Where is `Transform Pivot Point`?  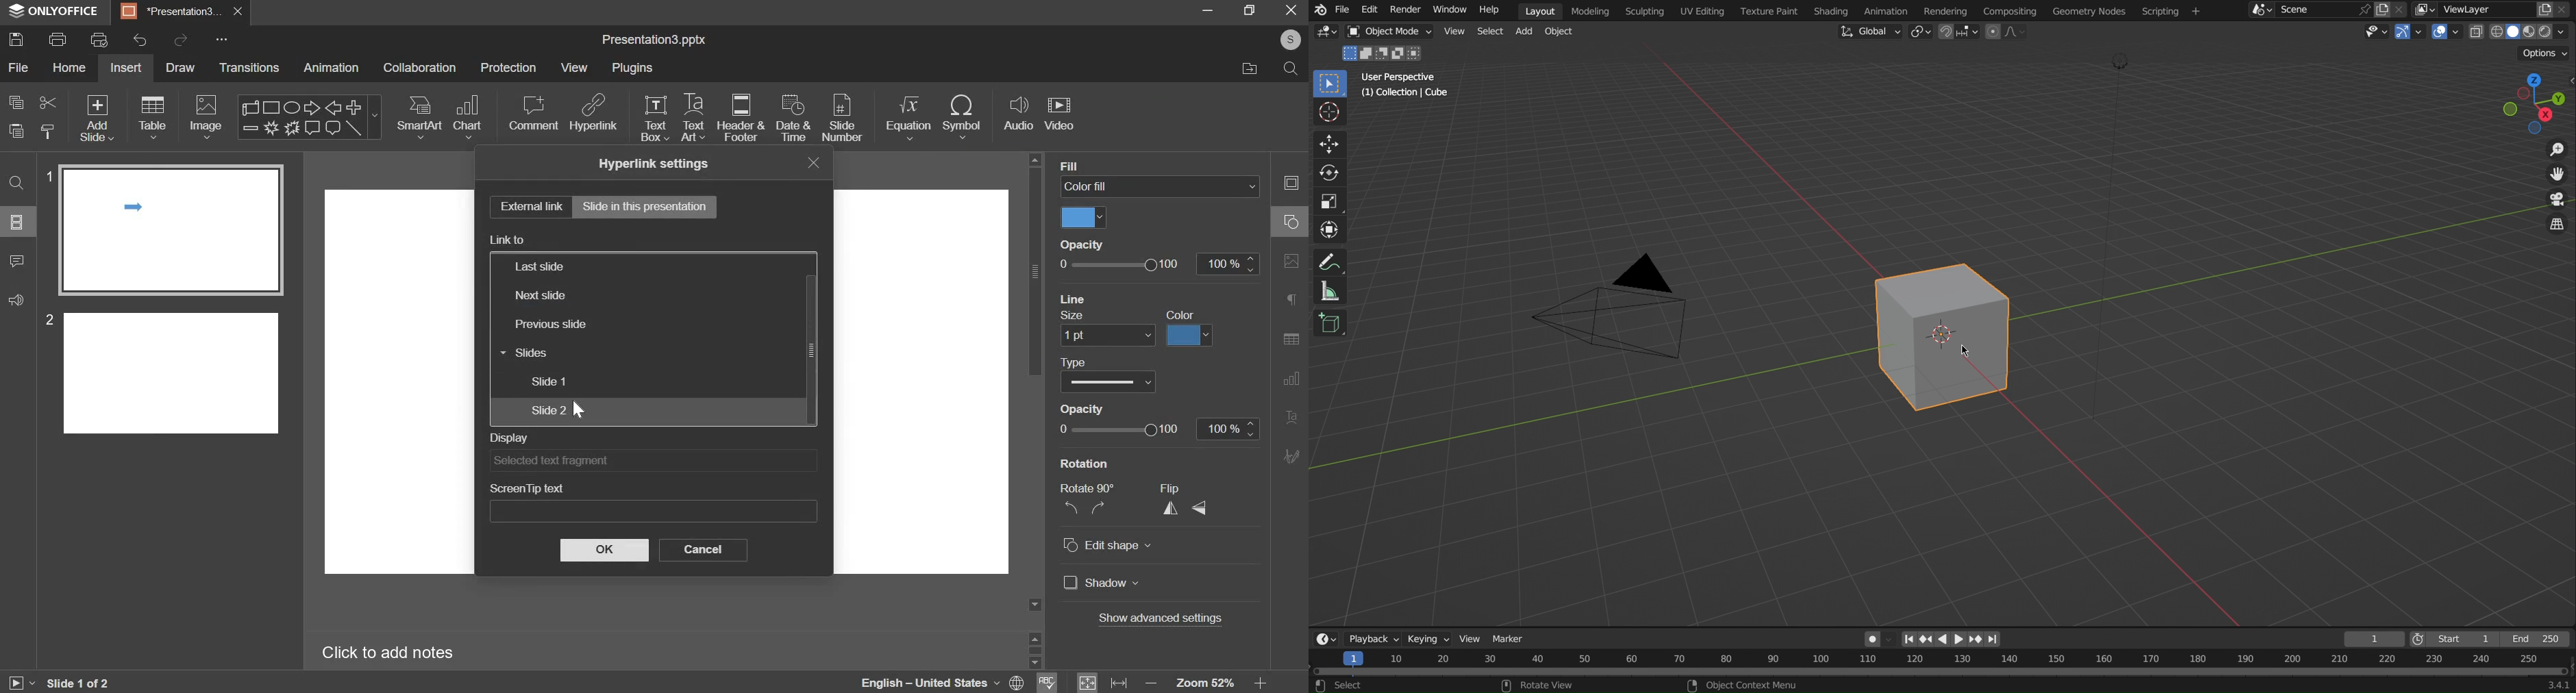
Transform Pivot Point is located at coordinates (1922, 33).